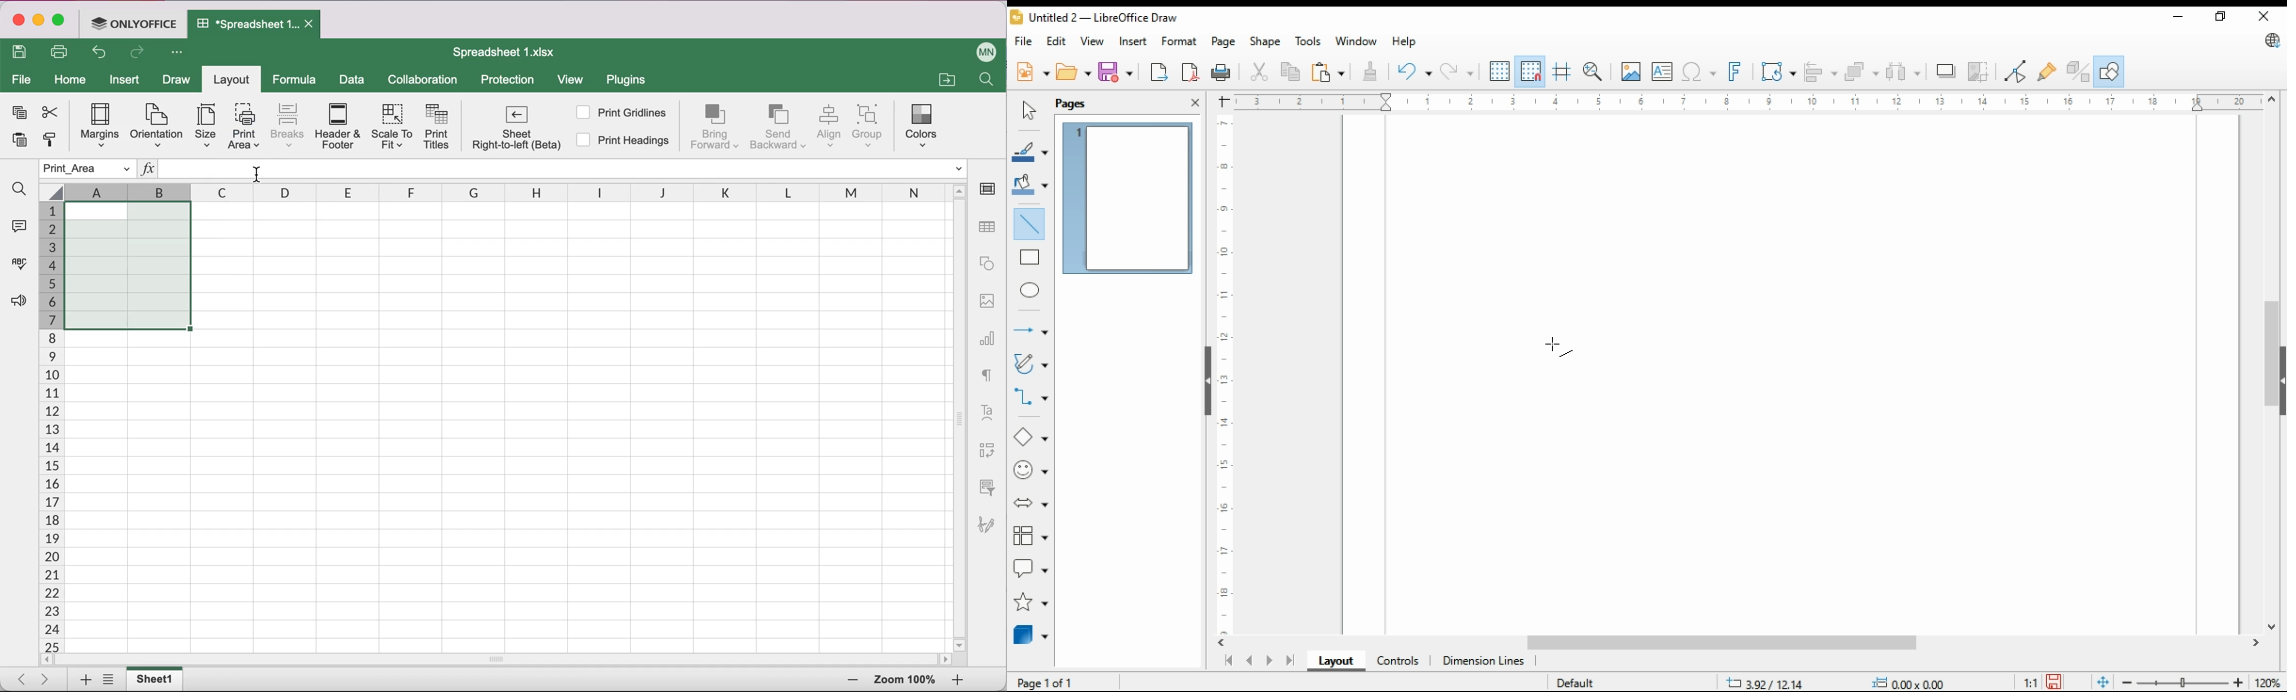  I want to click on window, so click(1355, 41).